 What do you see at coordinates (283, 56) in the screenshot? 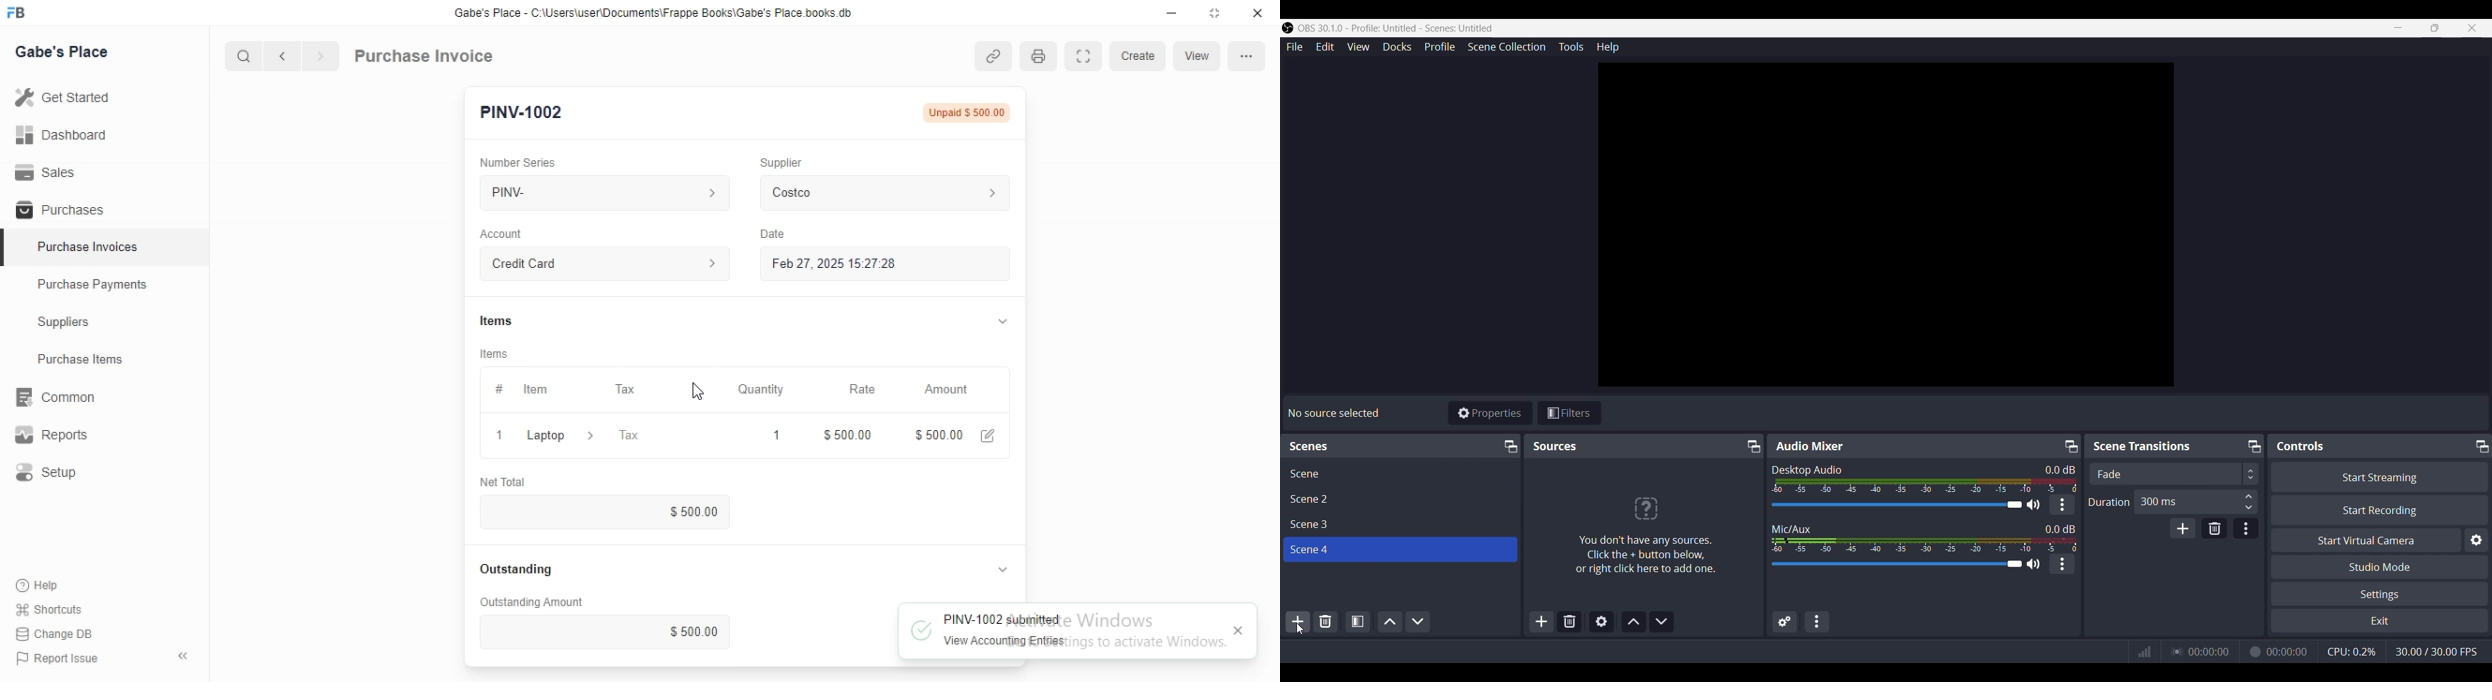
I see `Previous button` at bounding box center [283, 56].